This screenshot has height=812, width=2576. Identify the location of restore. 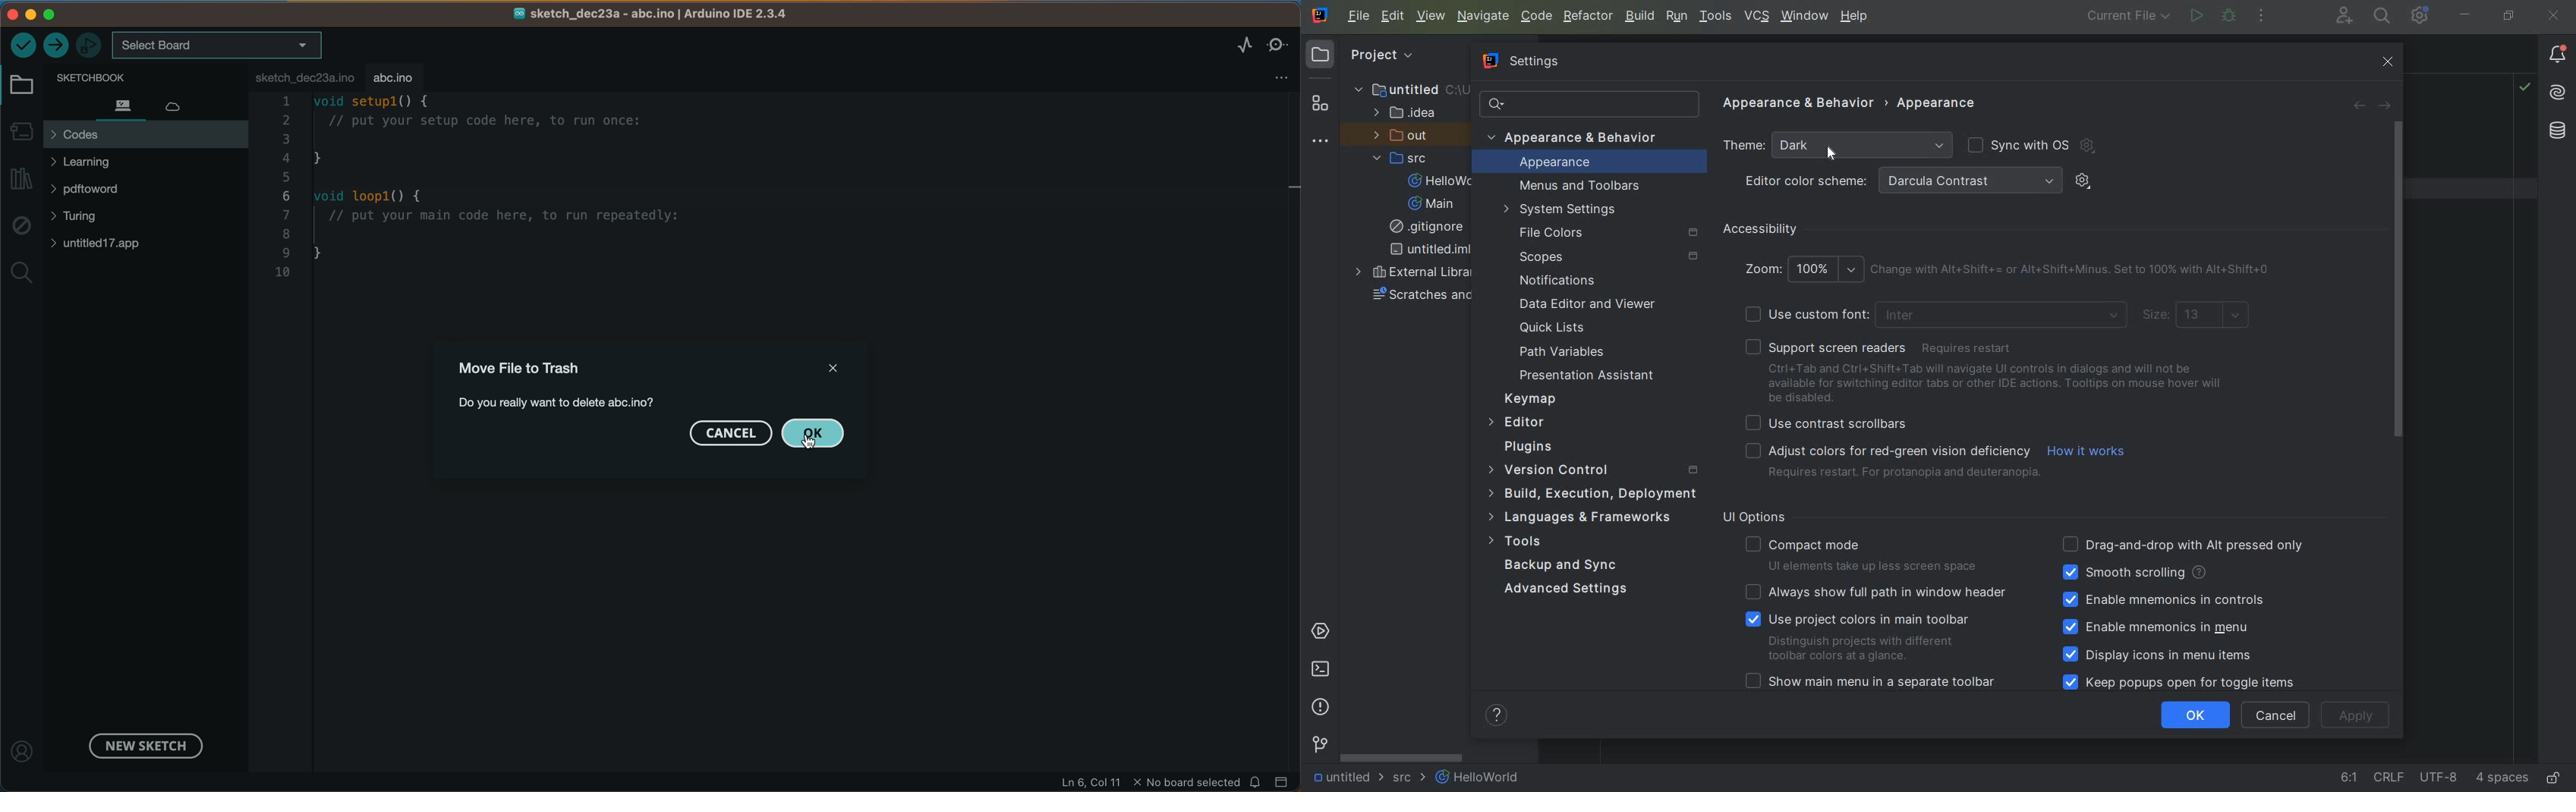
(2510, 17).